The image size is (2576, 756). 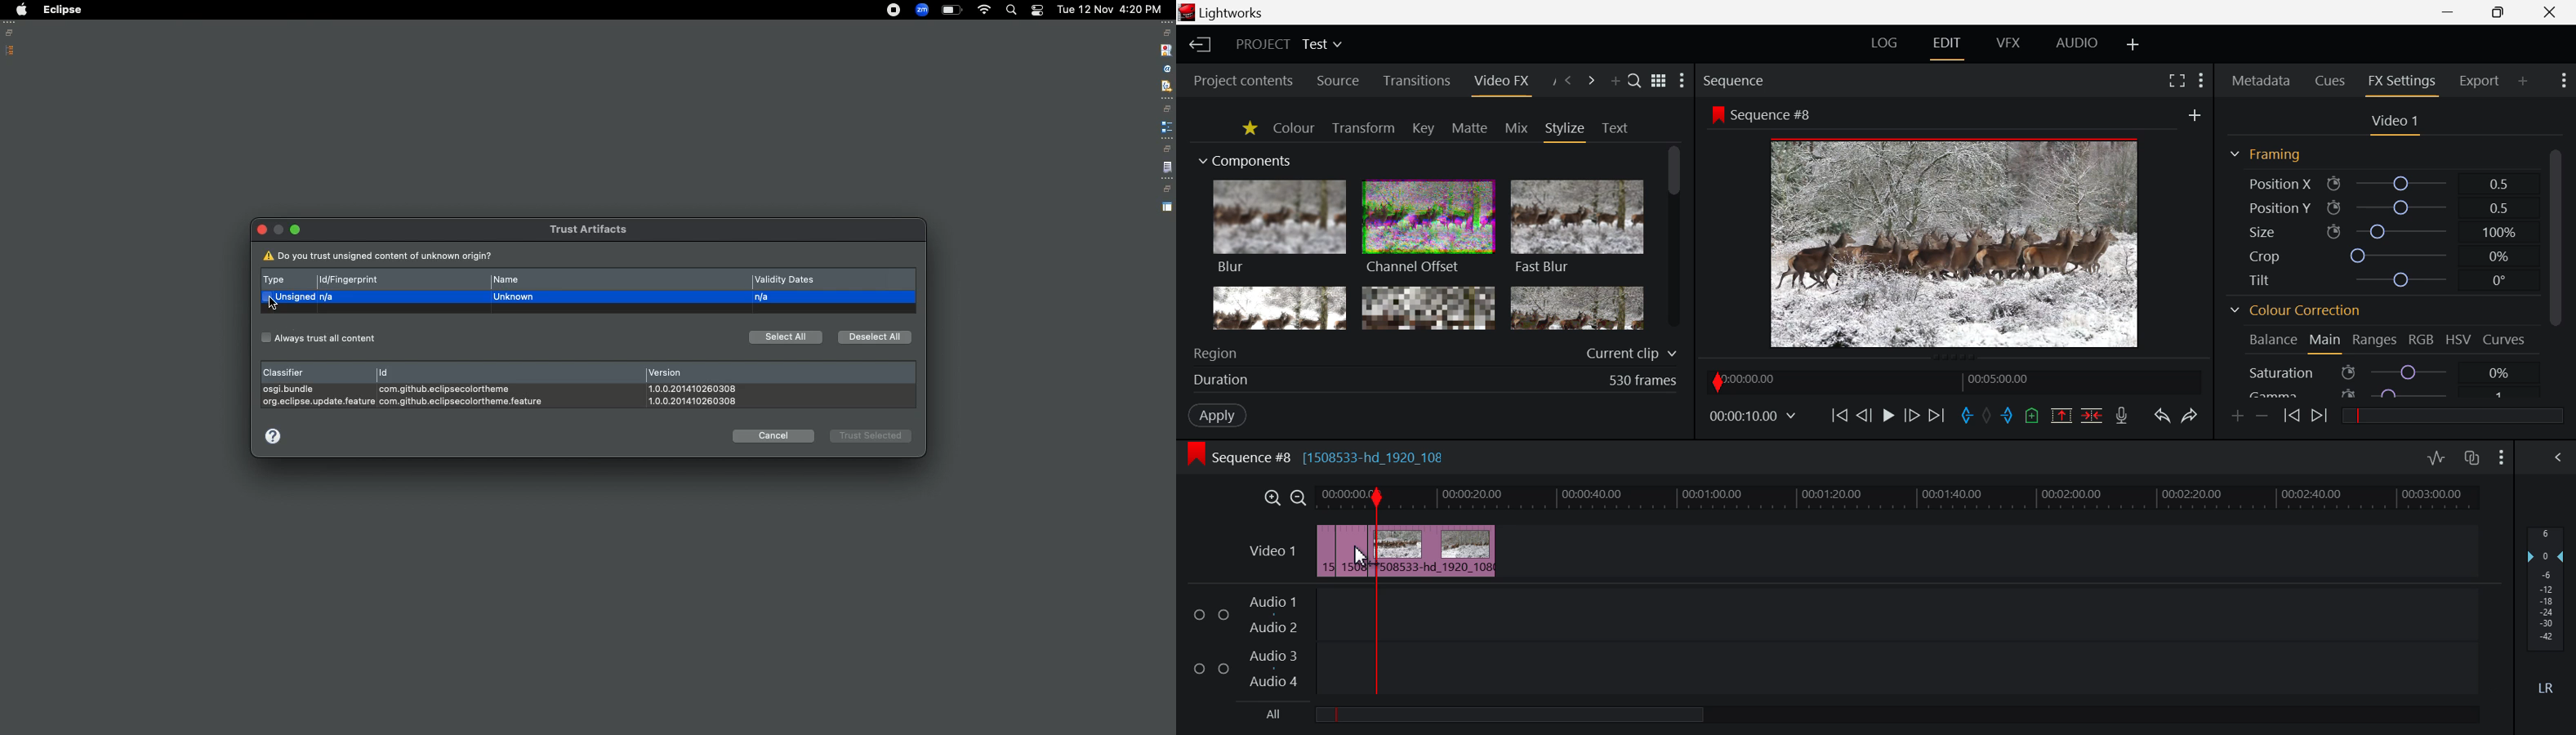 What do you see at coordinates (1271, 498) in the screenshot?
I see `Timeline Zoom In` at bounding box center [1271, 498].